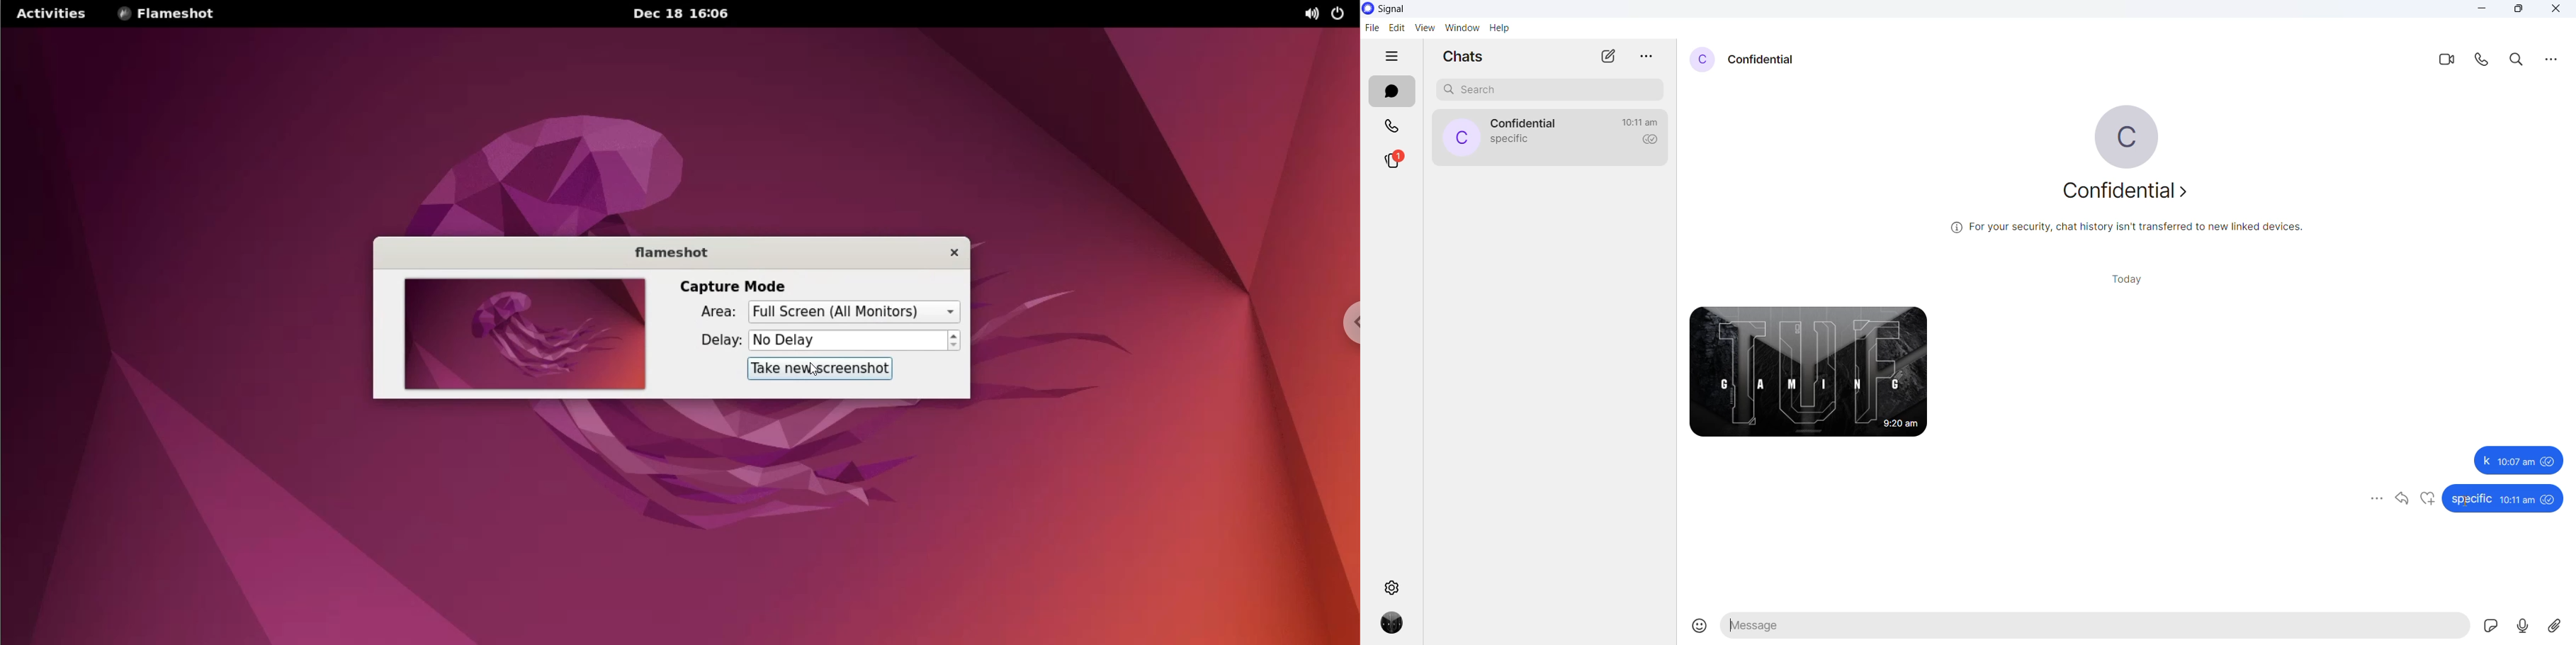 The image size is (2576, 672). Describe the element at coordinates (2444, 60) in the screenshot. I see `video call` at that location.